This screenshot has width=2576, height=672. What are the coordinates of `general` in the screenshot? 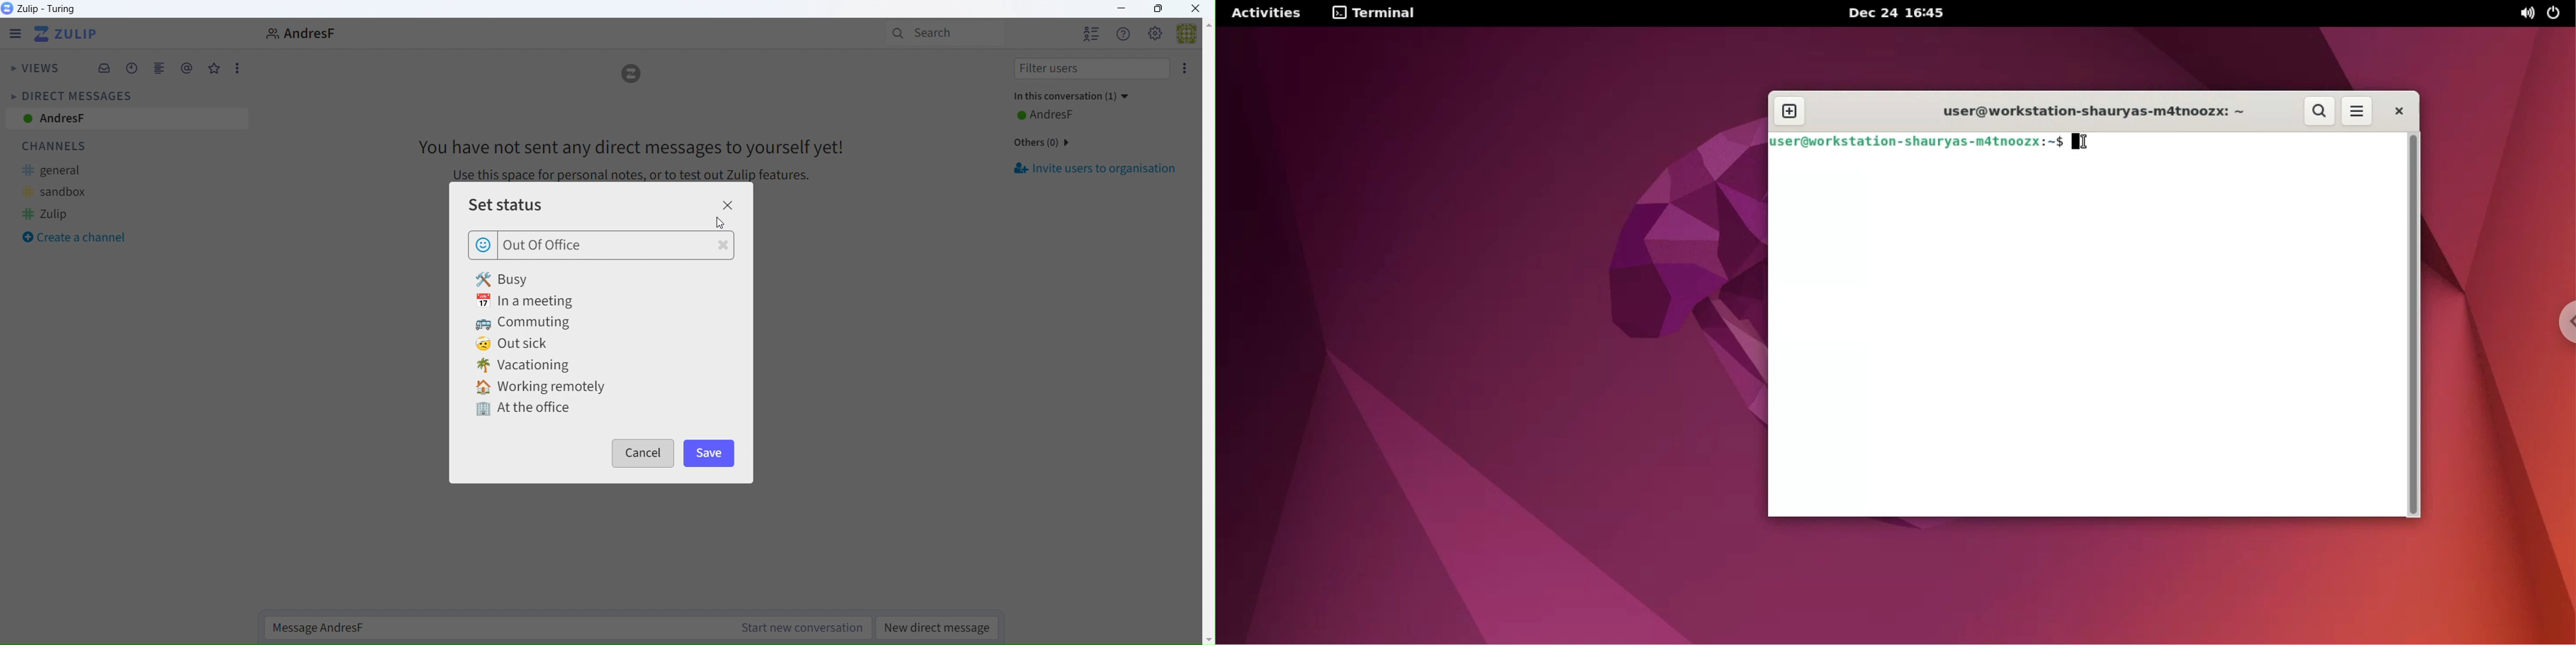 It's located at (61, 171).